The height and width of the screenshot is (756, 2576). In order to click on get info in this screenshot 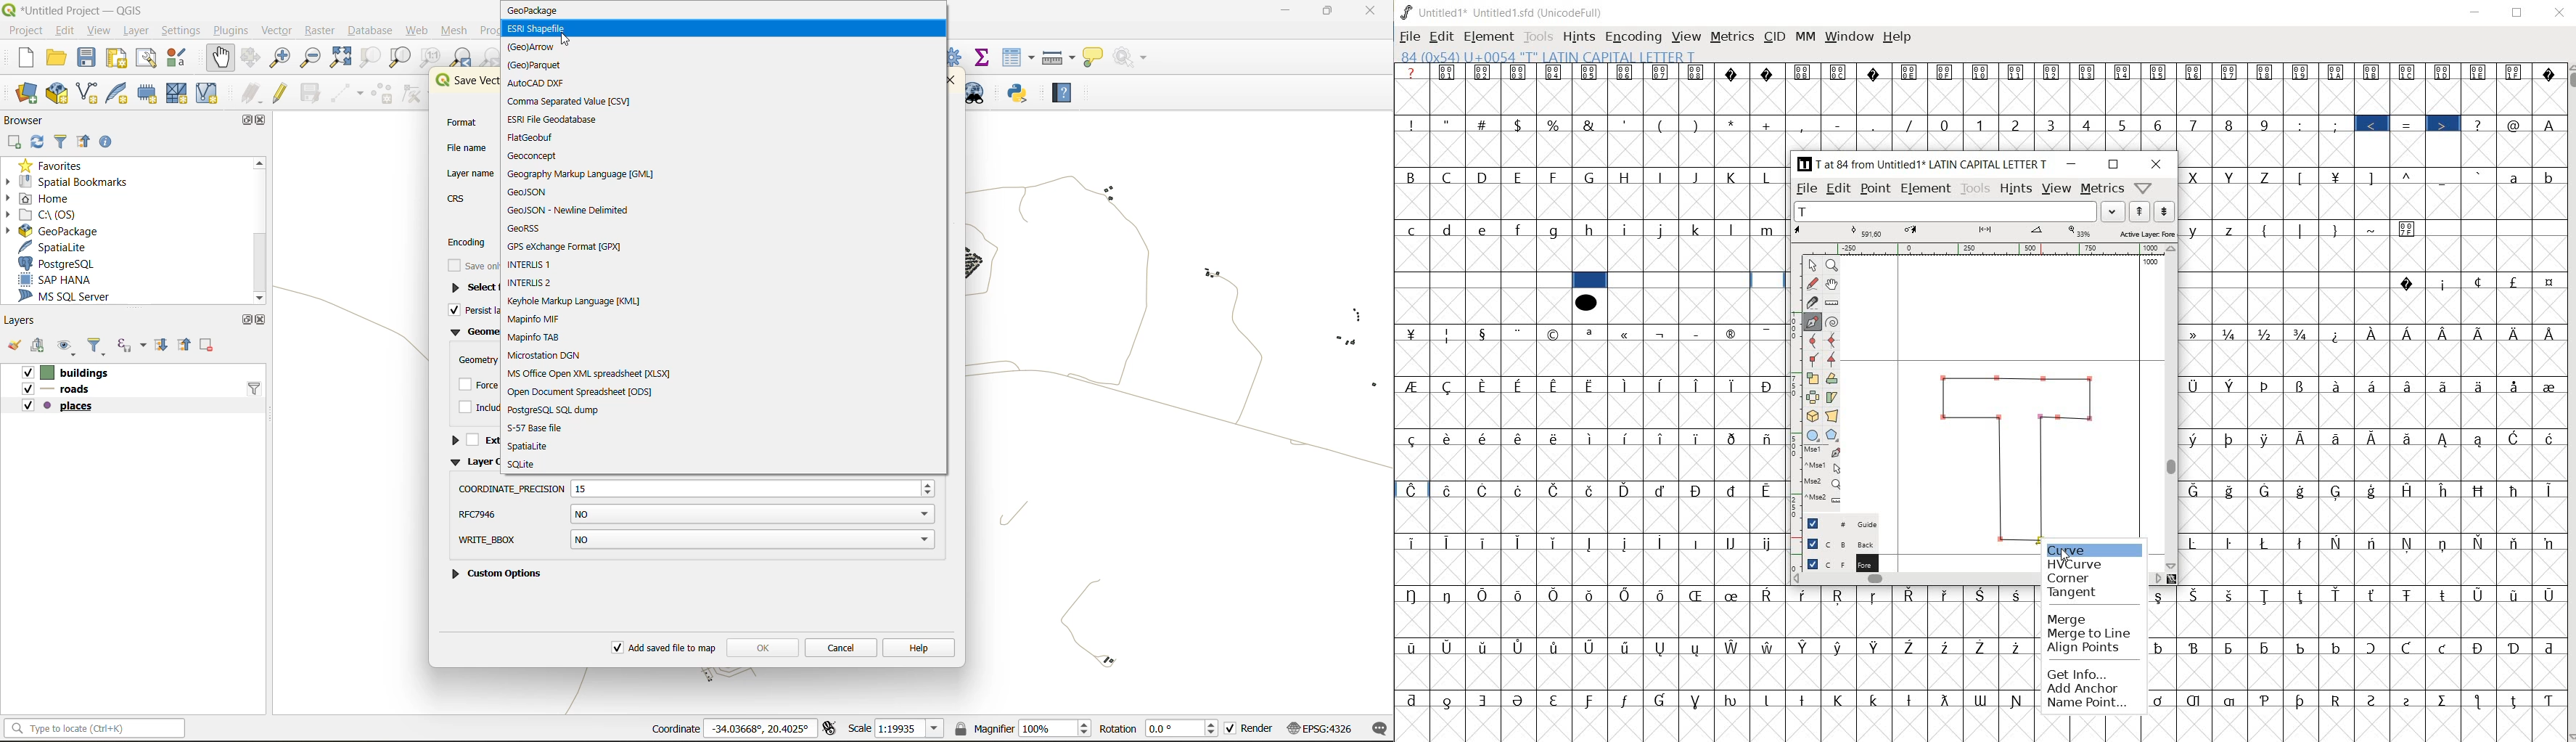, I will do `click(2095, 673)`.